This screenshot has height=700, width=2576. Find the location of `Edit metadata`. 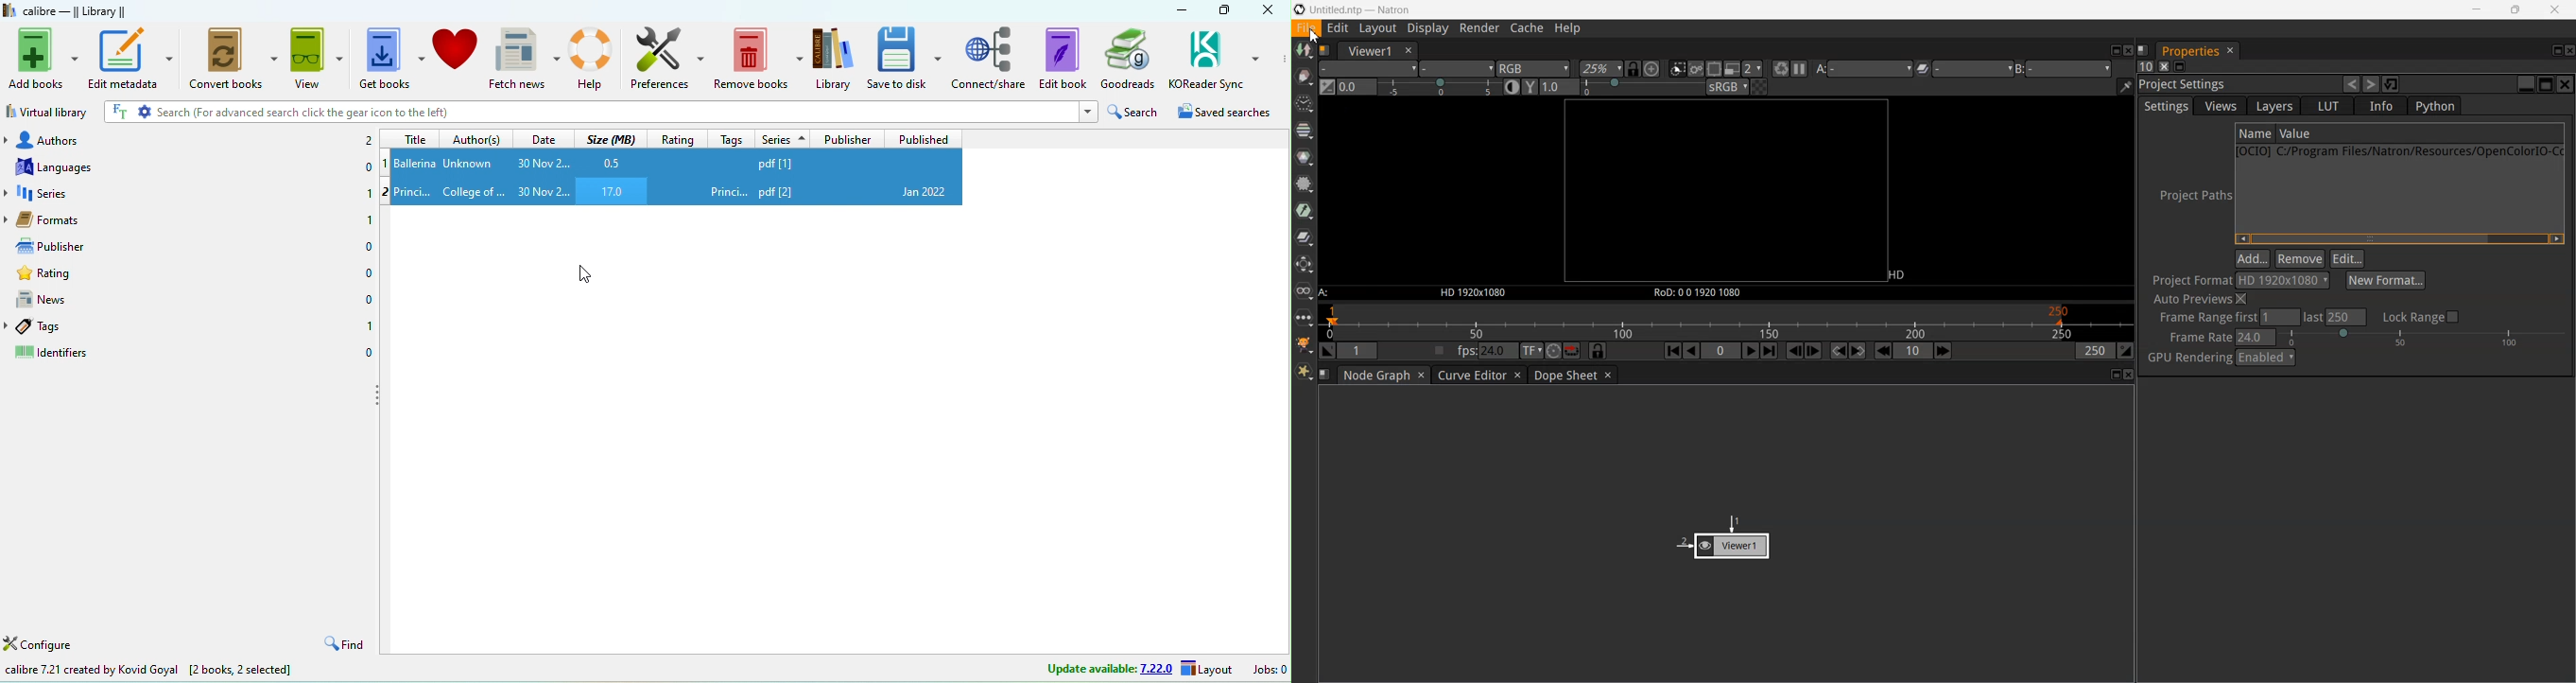

Edit metadata is located at coordinates (134, 58).